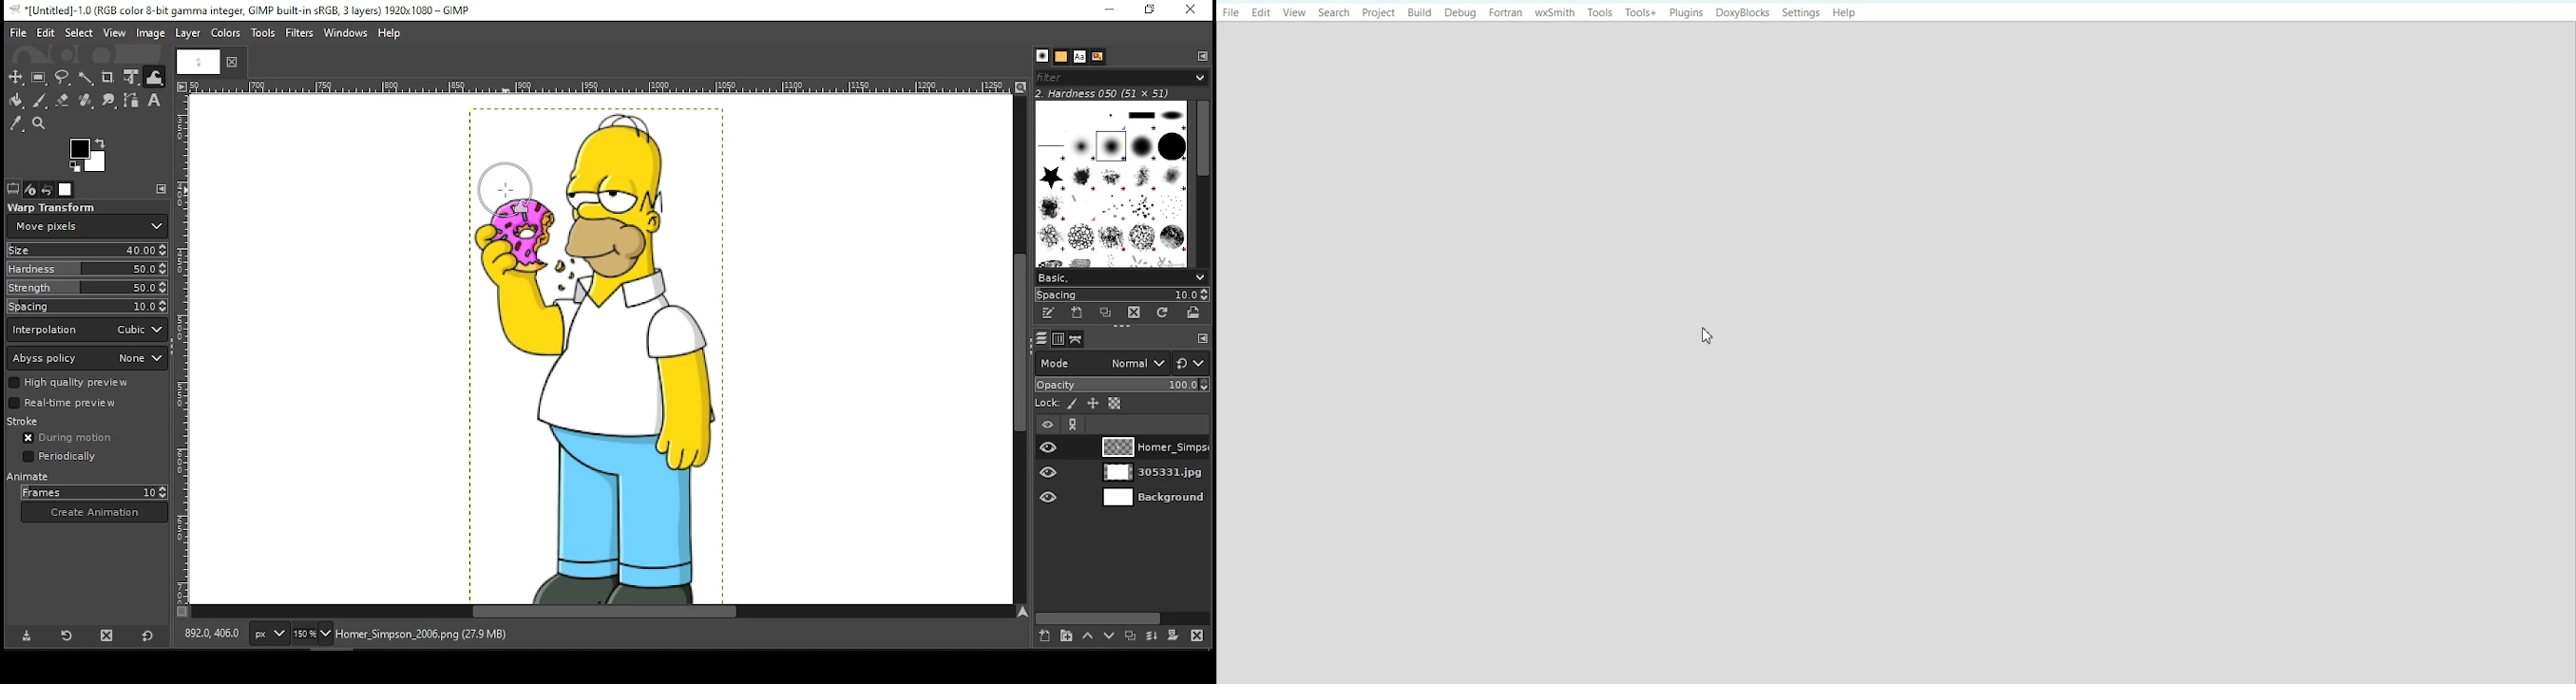  Describe the element at coordinates (87, 357) in the screenshot. I see `abyss policy` at that location.